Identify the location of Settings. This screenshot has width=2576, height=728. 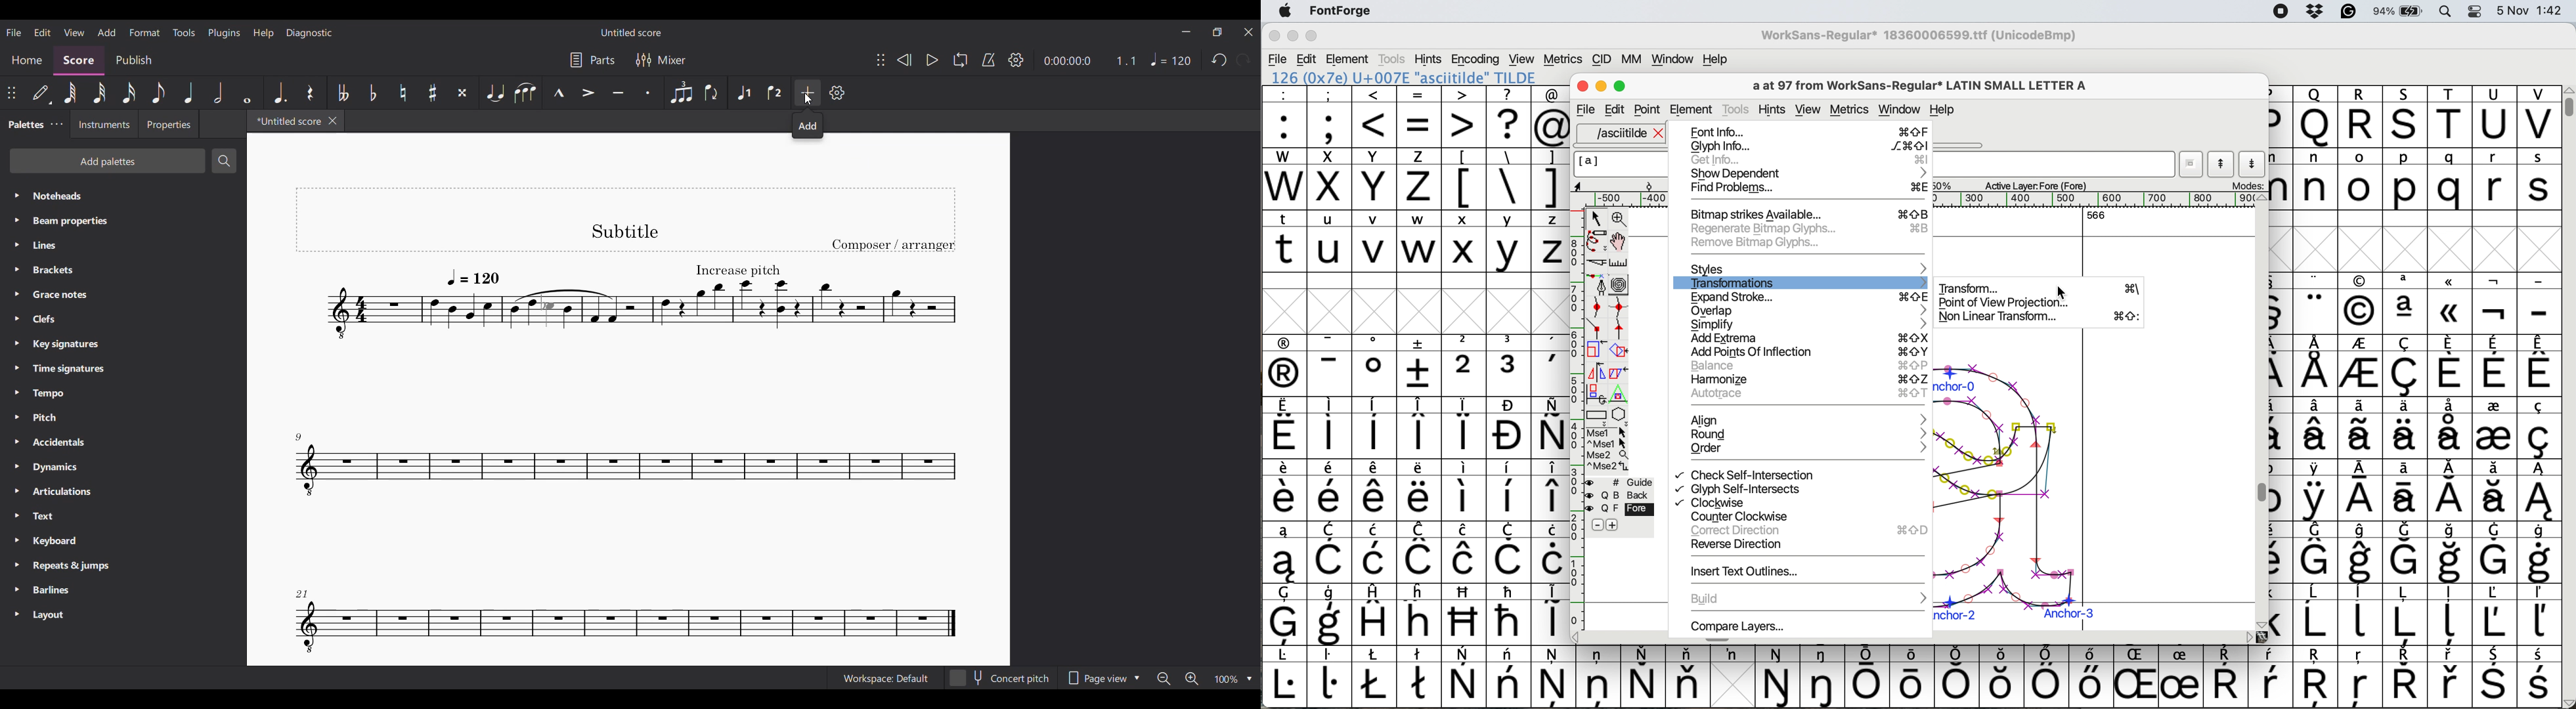
(1016, 59).